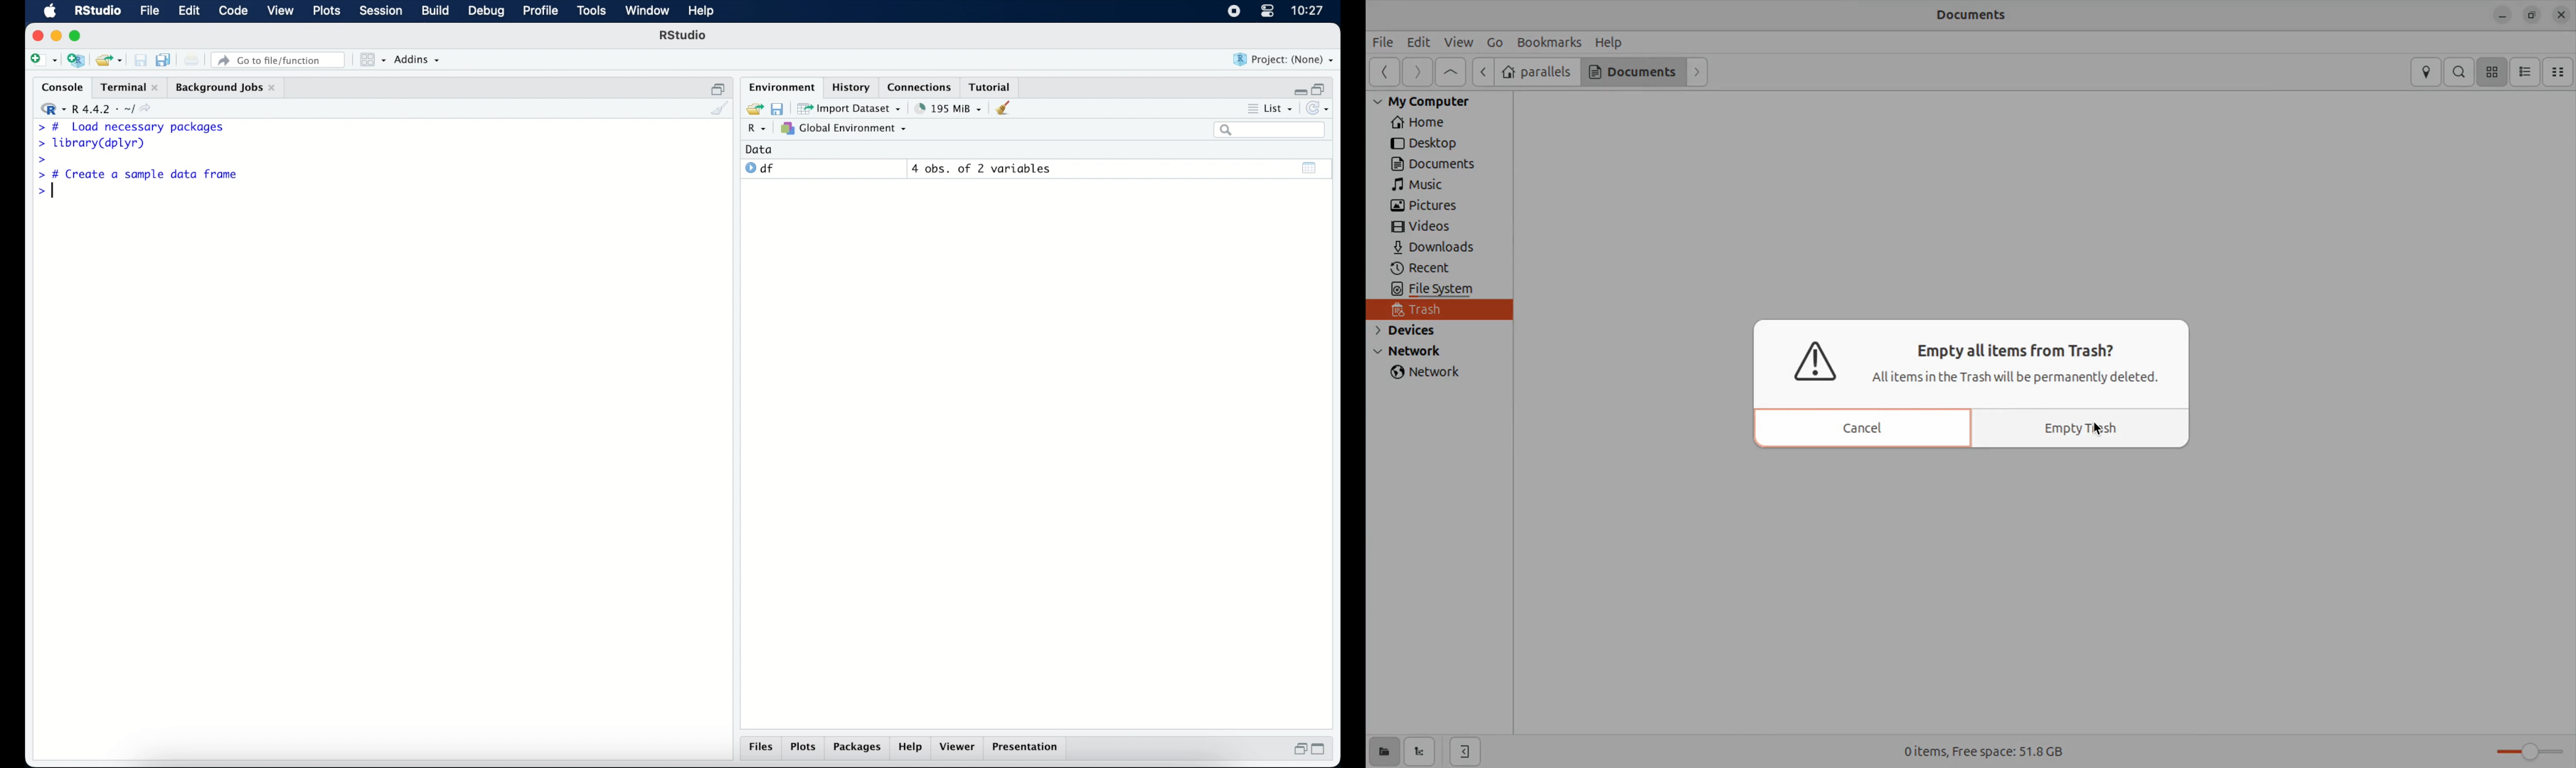 Image resolution: width=2576 pixels, height=784 pixels. I want to click on close, so click(38, 36).